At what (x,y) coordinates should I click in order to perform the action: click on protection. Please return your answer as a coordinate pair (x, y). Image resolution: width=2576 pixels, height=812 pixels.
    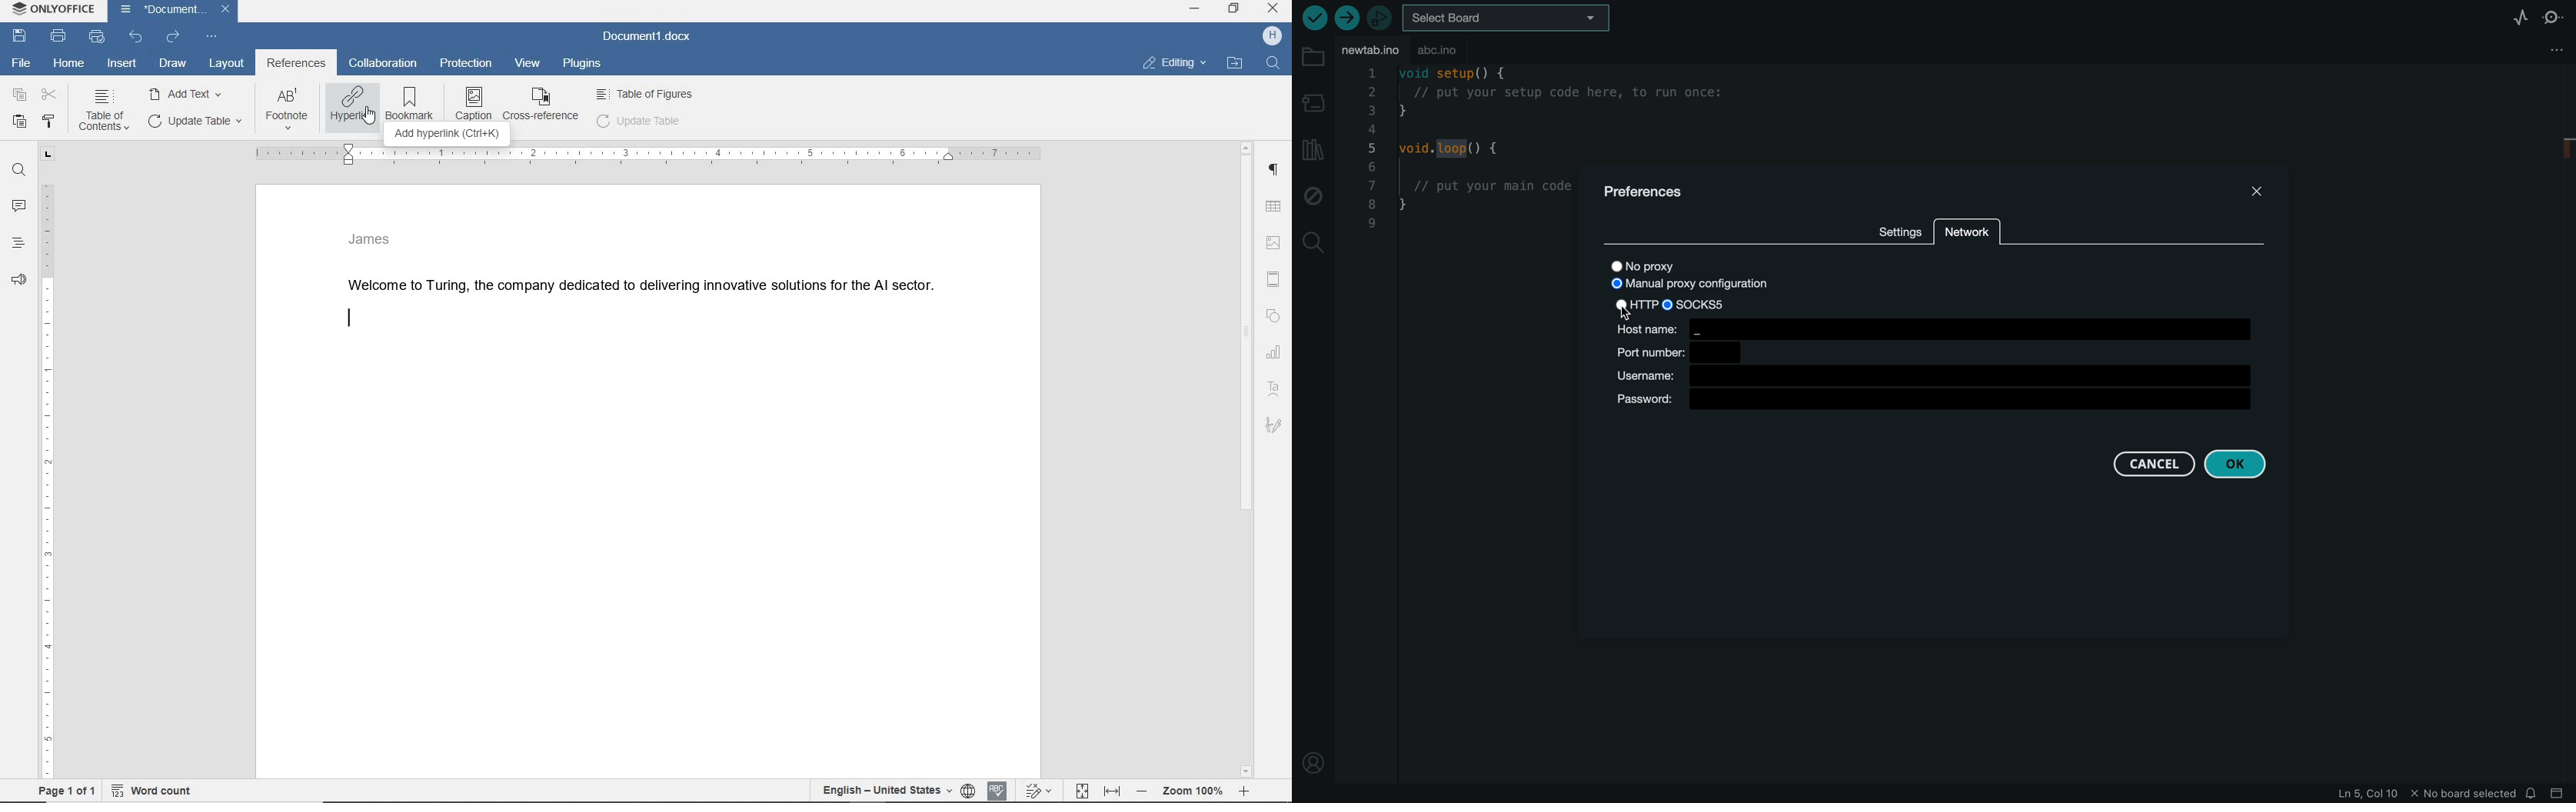
    Looking at the image, I should click on (468, 65).